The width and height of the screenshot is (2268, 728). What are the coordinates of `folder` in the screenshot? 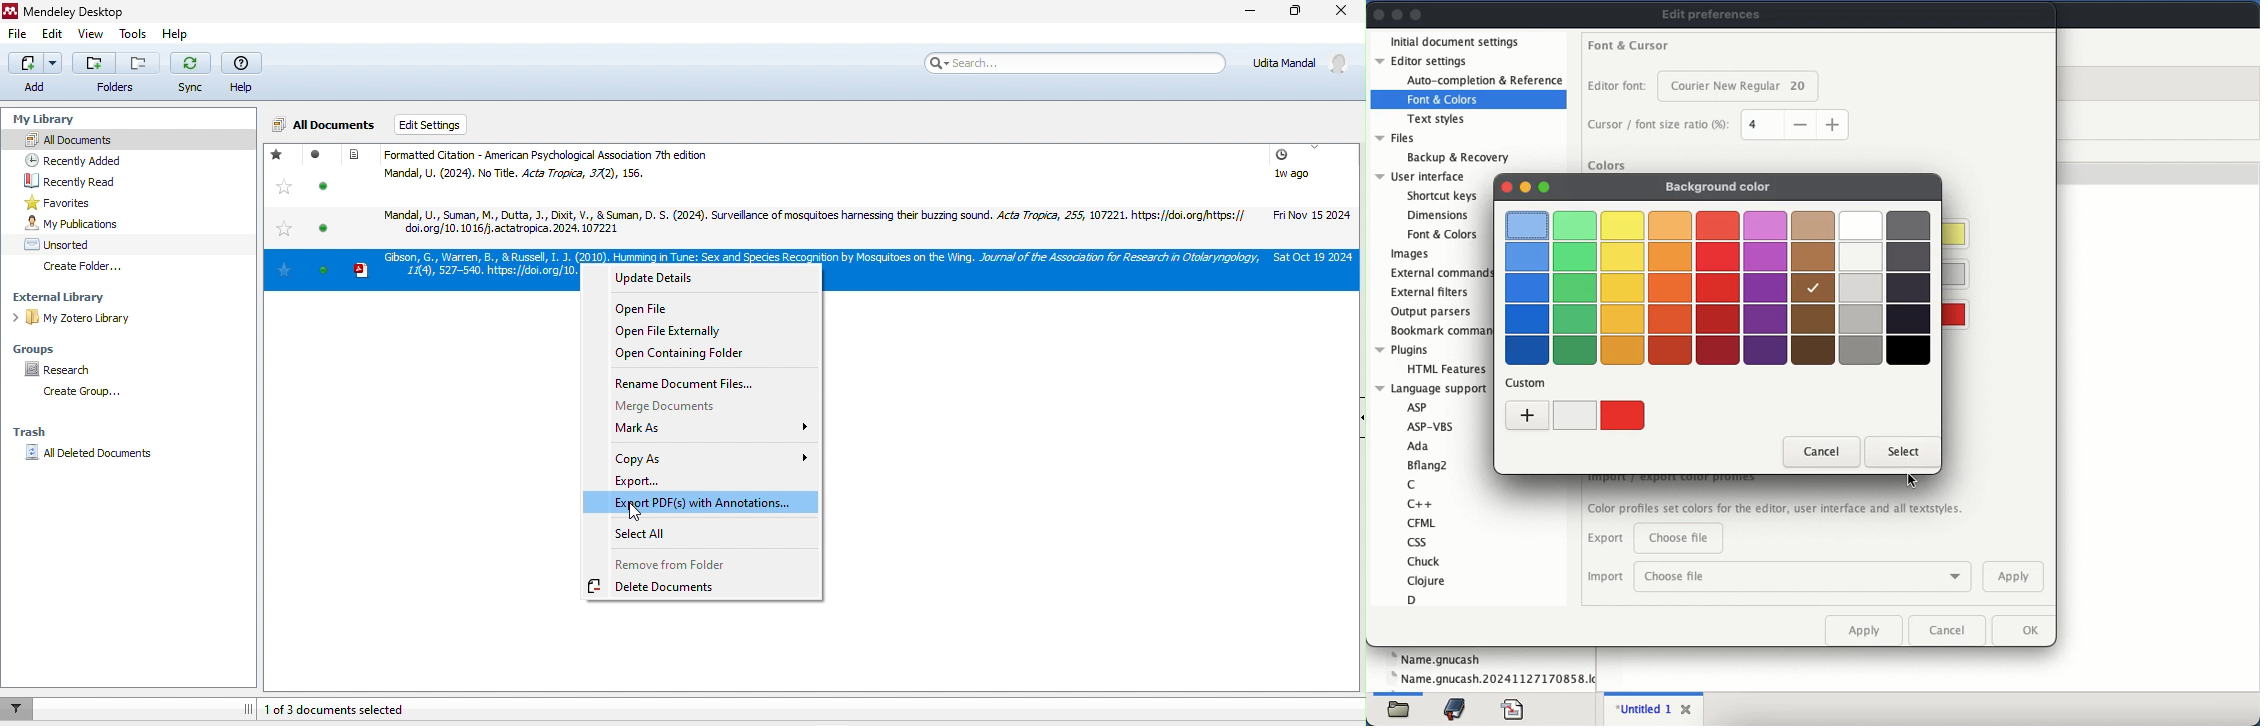 It's located at (117, 73).